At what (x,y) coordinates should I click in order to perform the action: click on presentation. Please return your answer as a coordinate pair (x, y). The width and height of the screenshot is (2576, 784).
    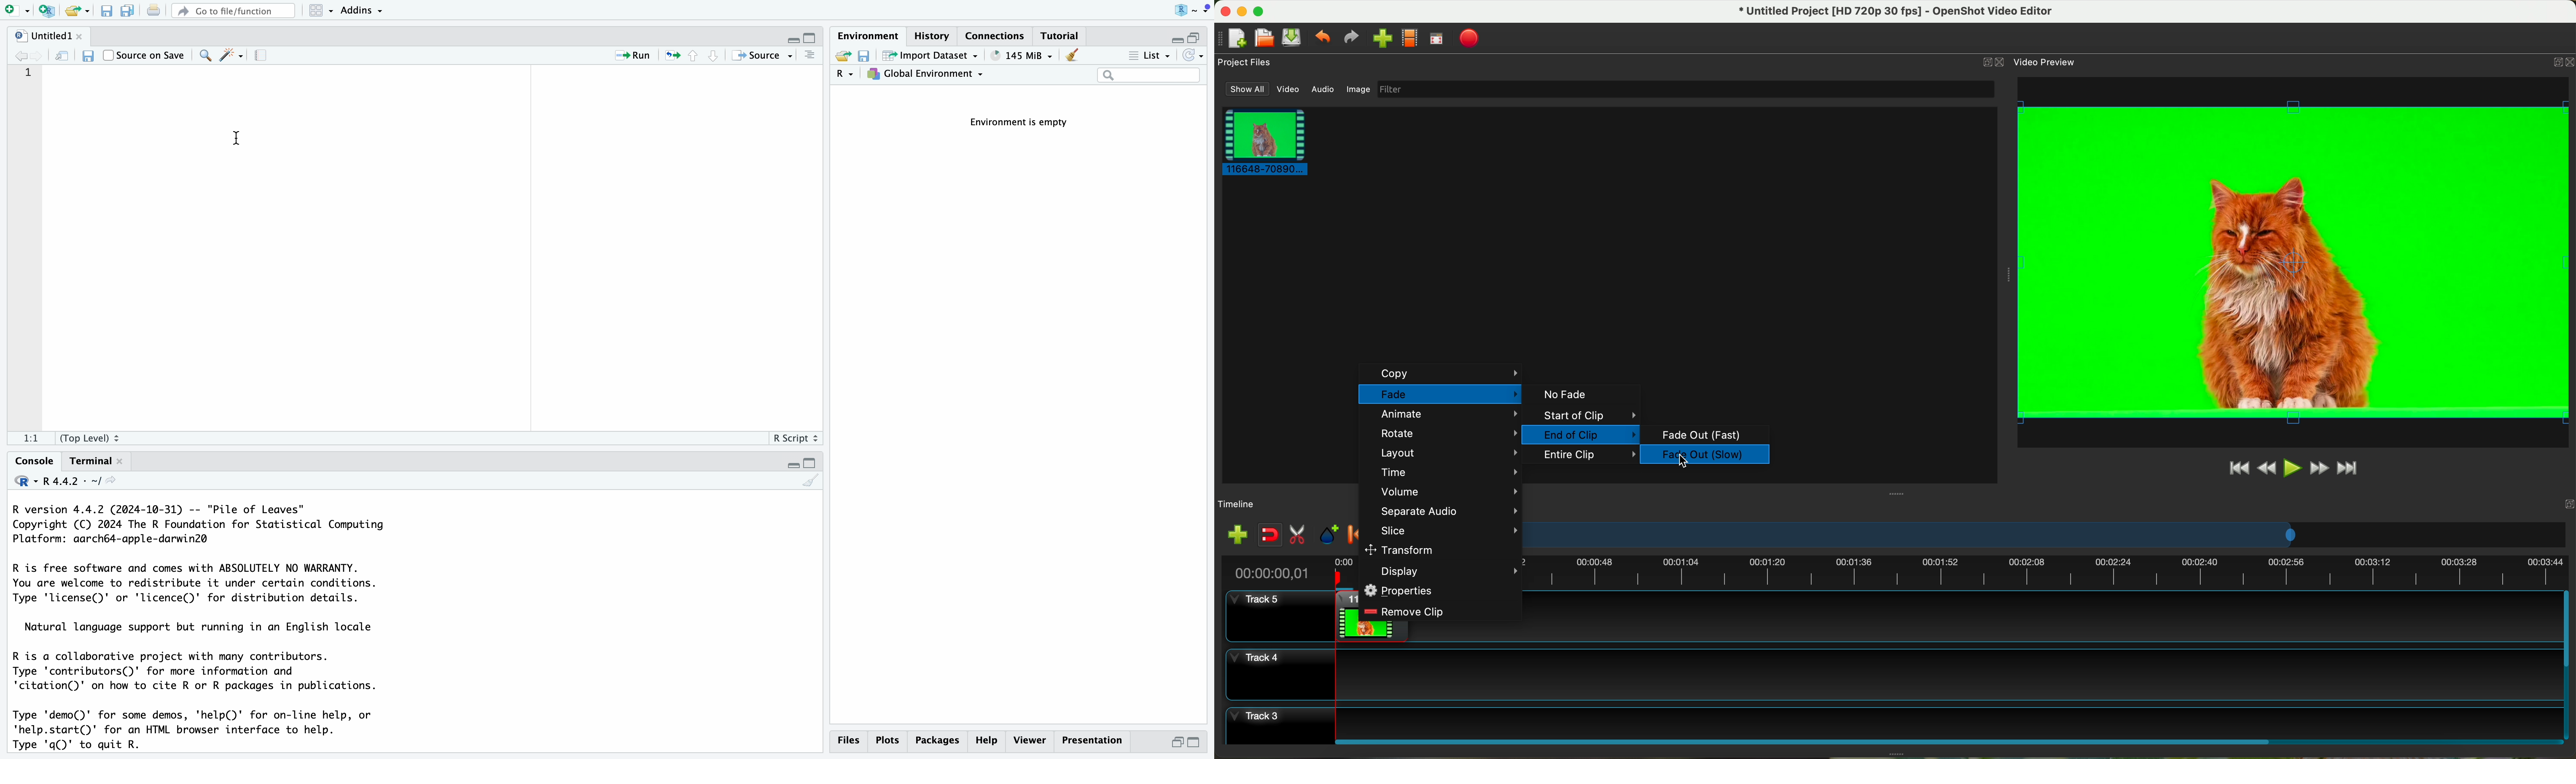
    Looking at the image, I should click on (1097, 743).